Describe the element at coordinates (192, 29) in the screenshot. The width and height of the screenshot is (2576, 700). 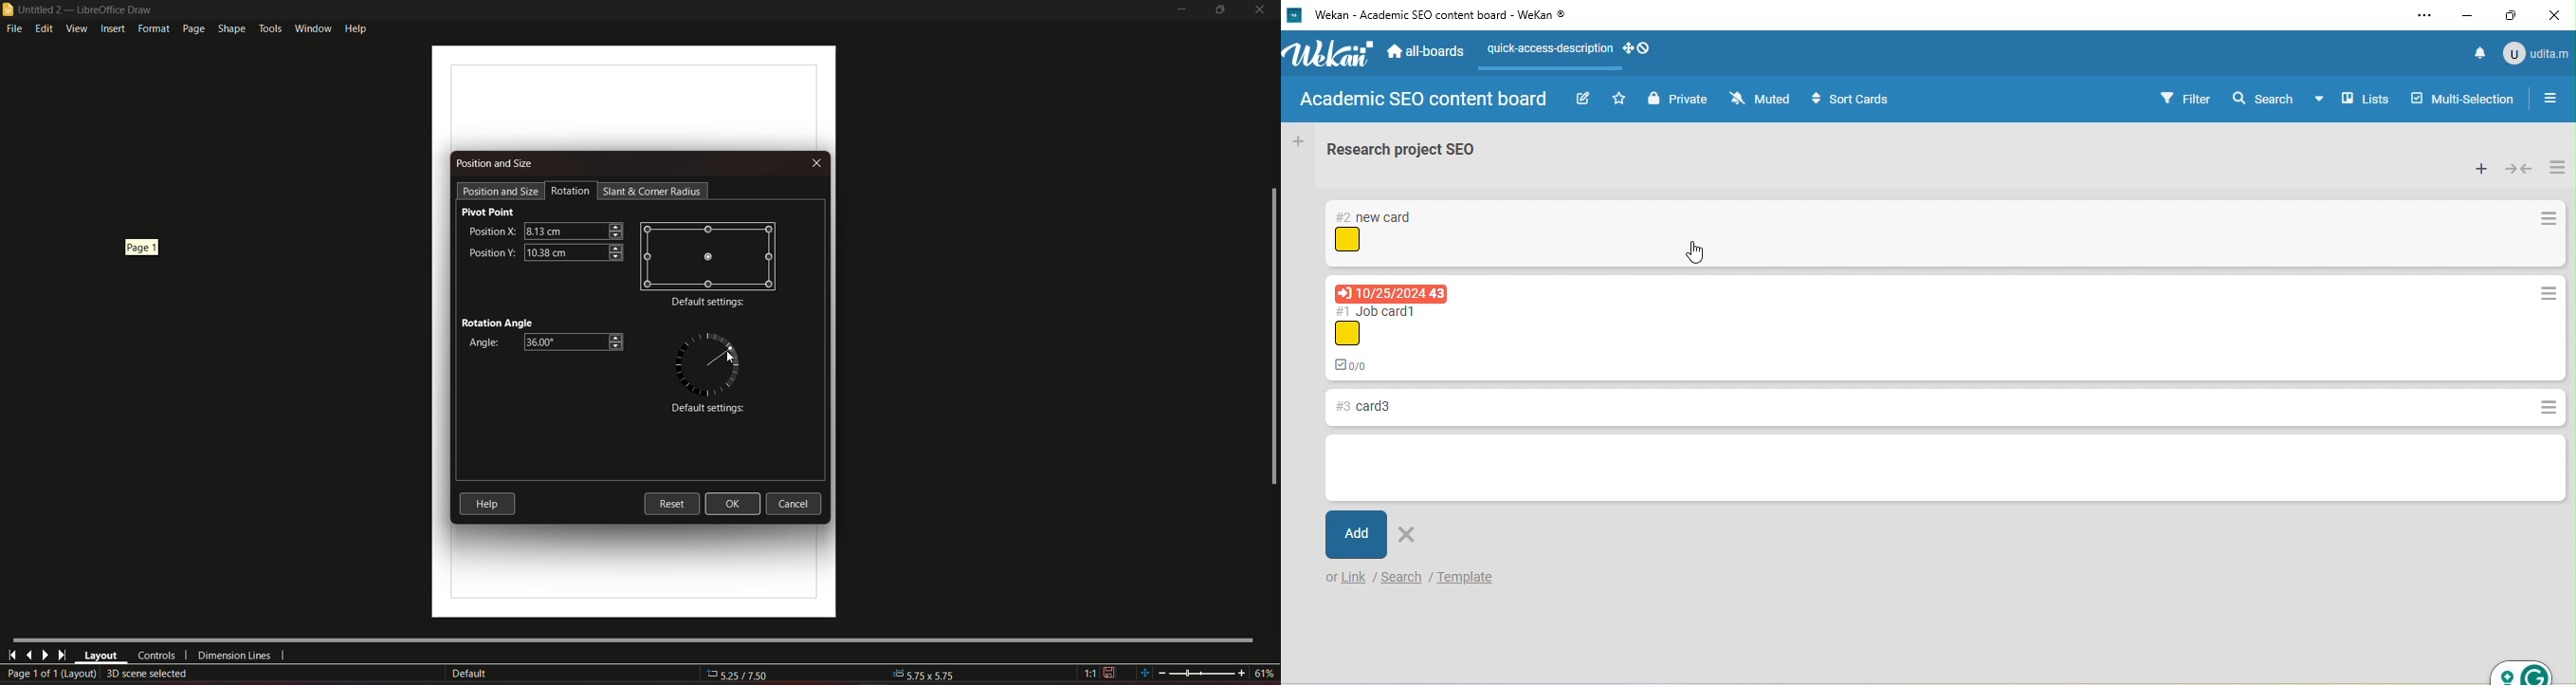
I see `page` at that location.